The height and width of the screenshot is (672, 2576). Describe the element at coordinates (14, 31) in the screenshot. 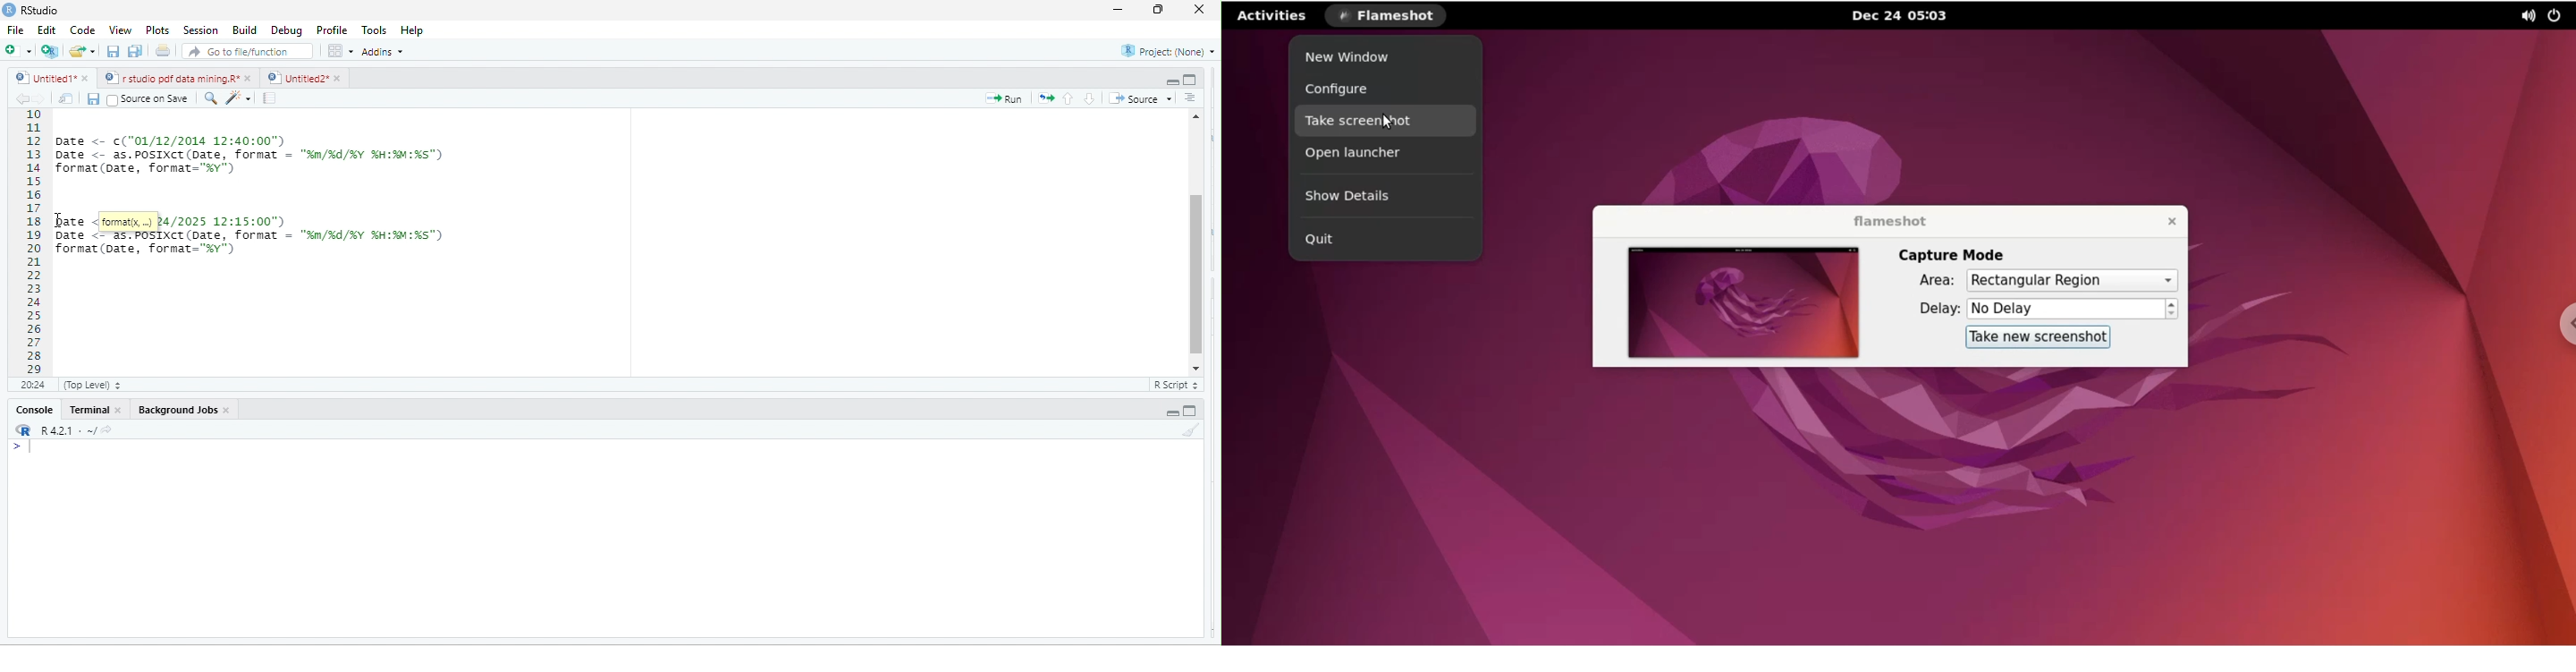

I see `File` at that location.